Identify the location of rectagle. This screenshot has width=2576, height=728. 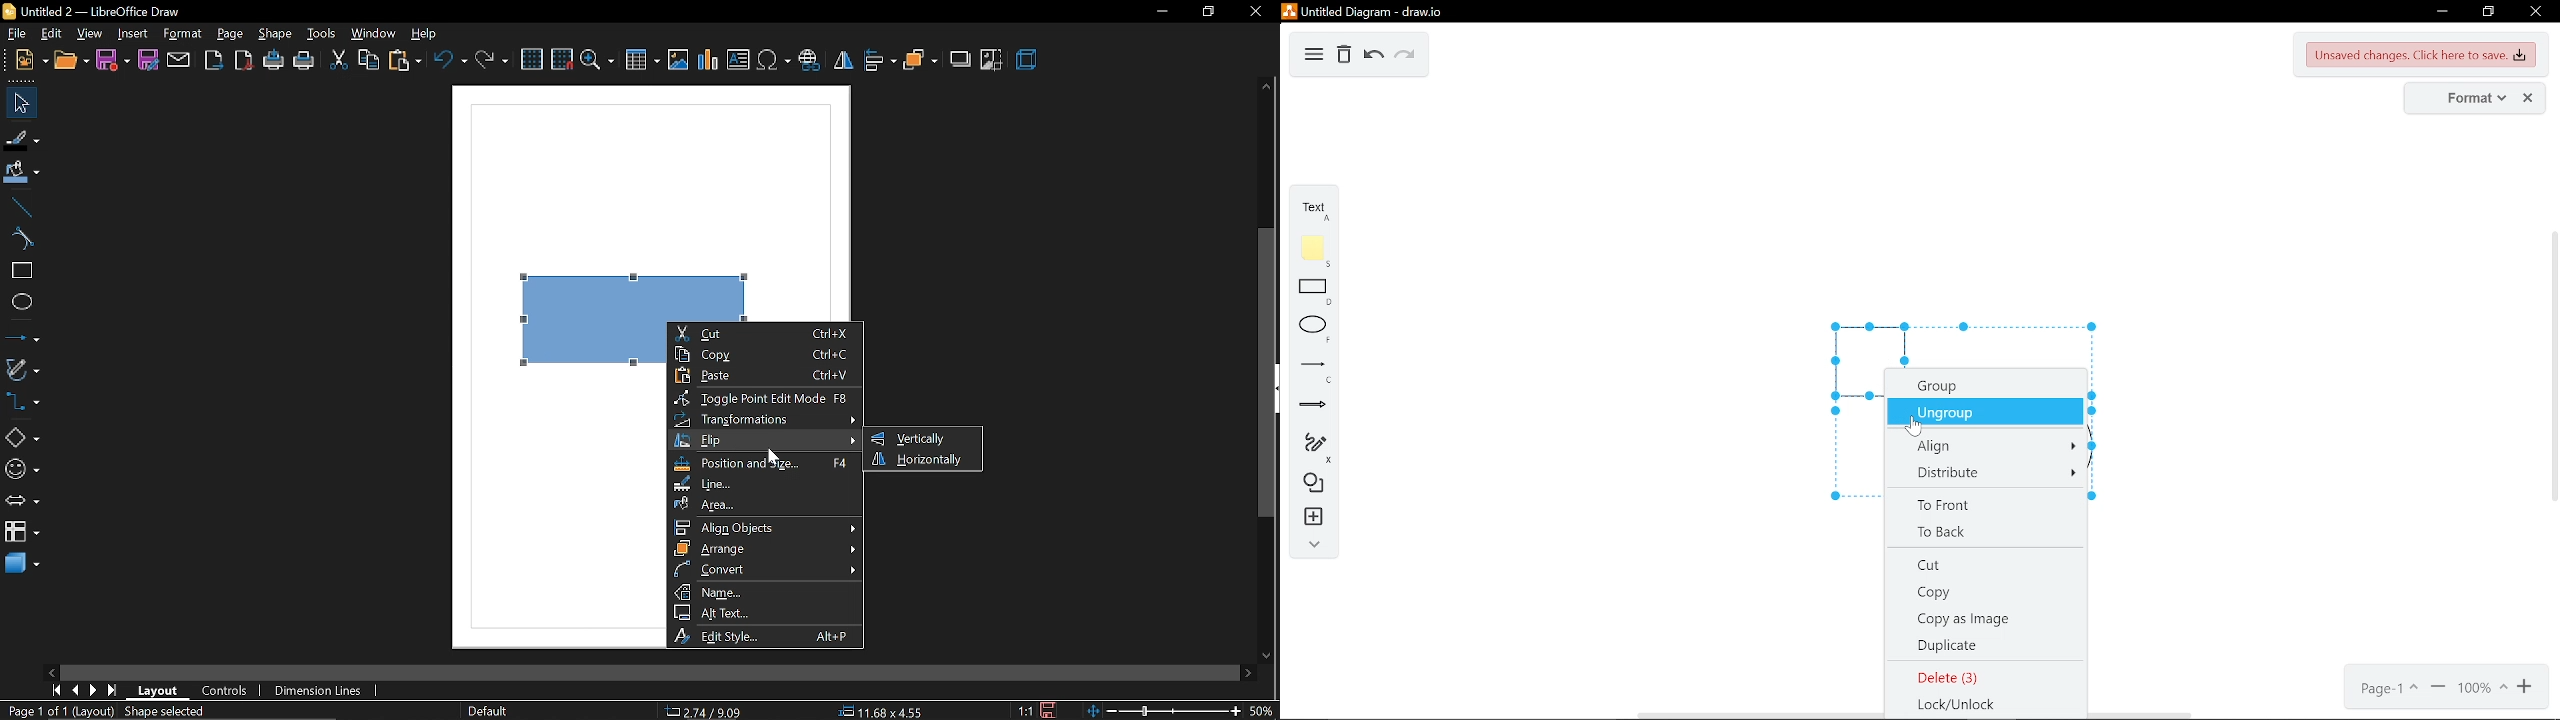
(19, 271).